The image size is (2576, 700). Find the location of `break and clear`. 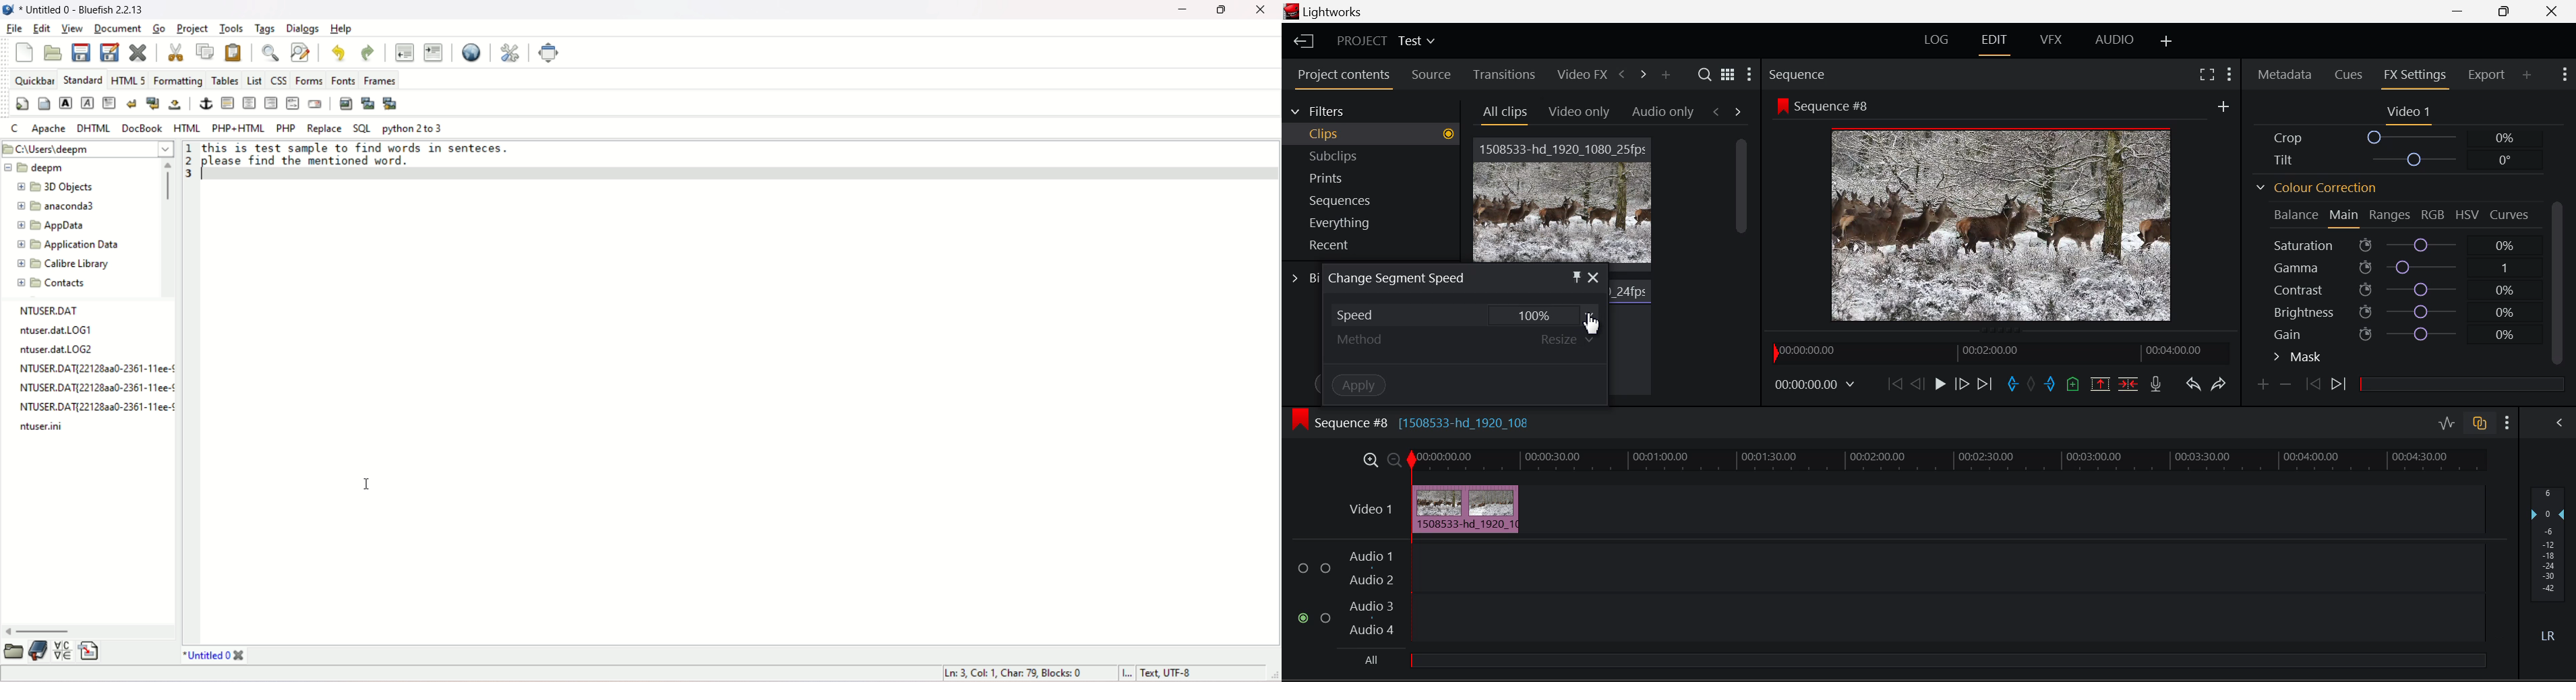

break and clear is located at coordinates (153, 104).